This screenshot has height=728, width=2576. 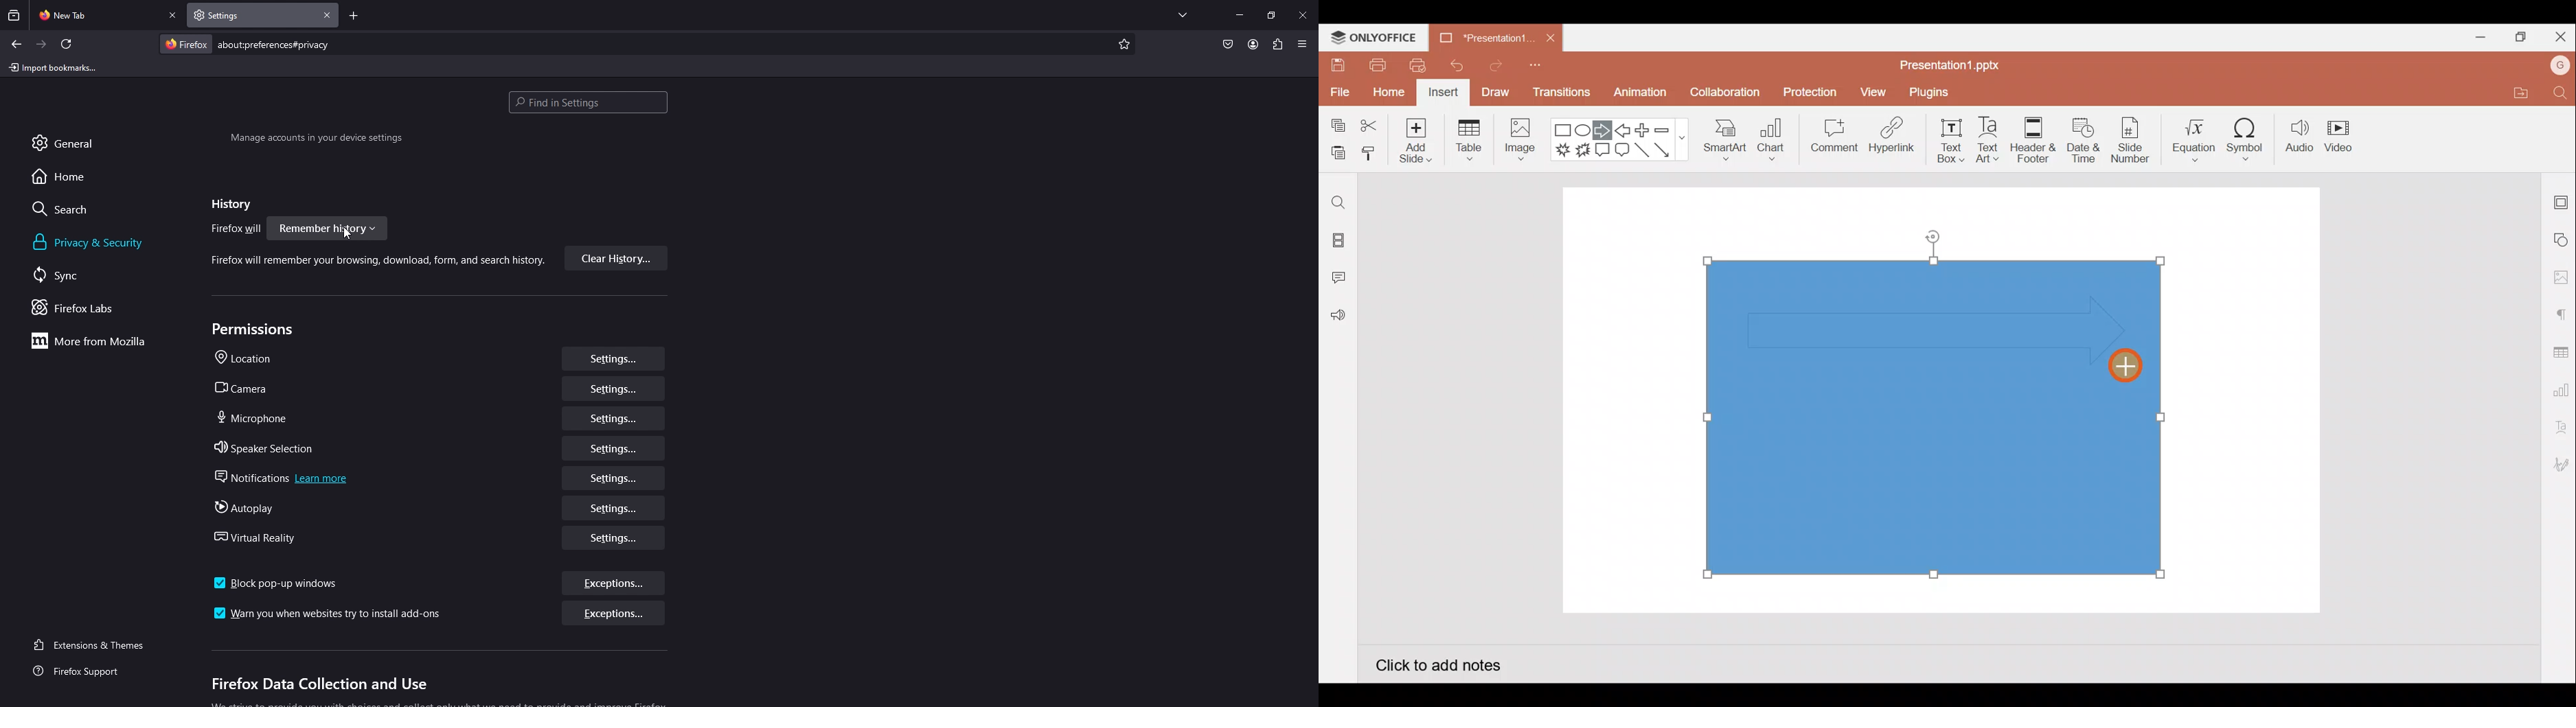 I want to click on File, so click(x=1338, y=90).